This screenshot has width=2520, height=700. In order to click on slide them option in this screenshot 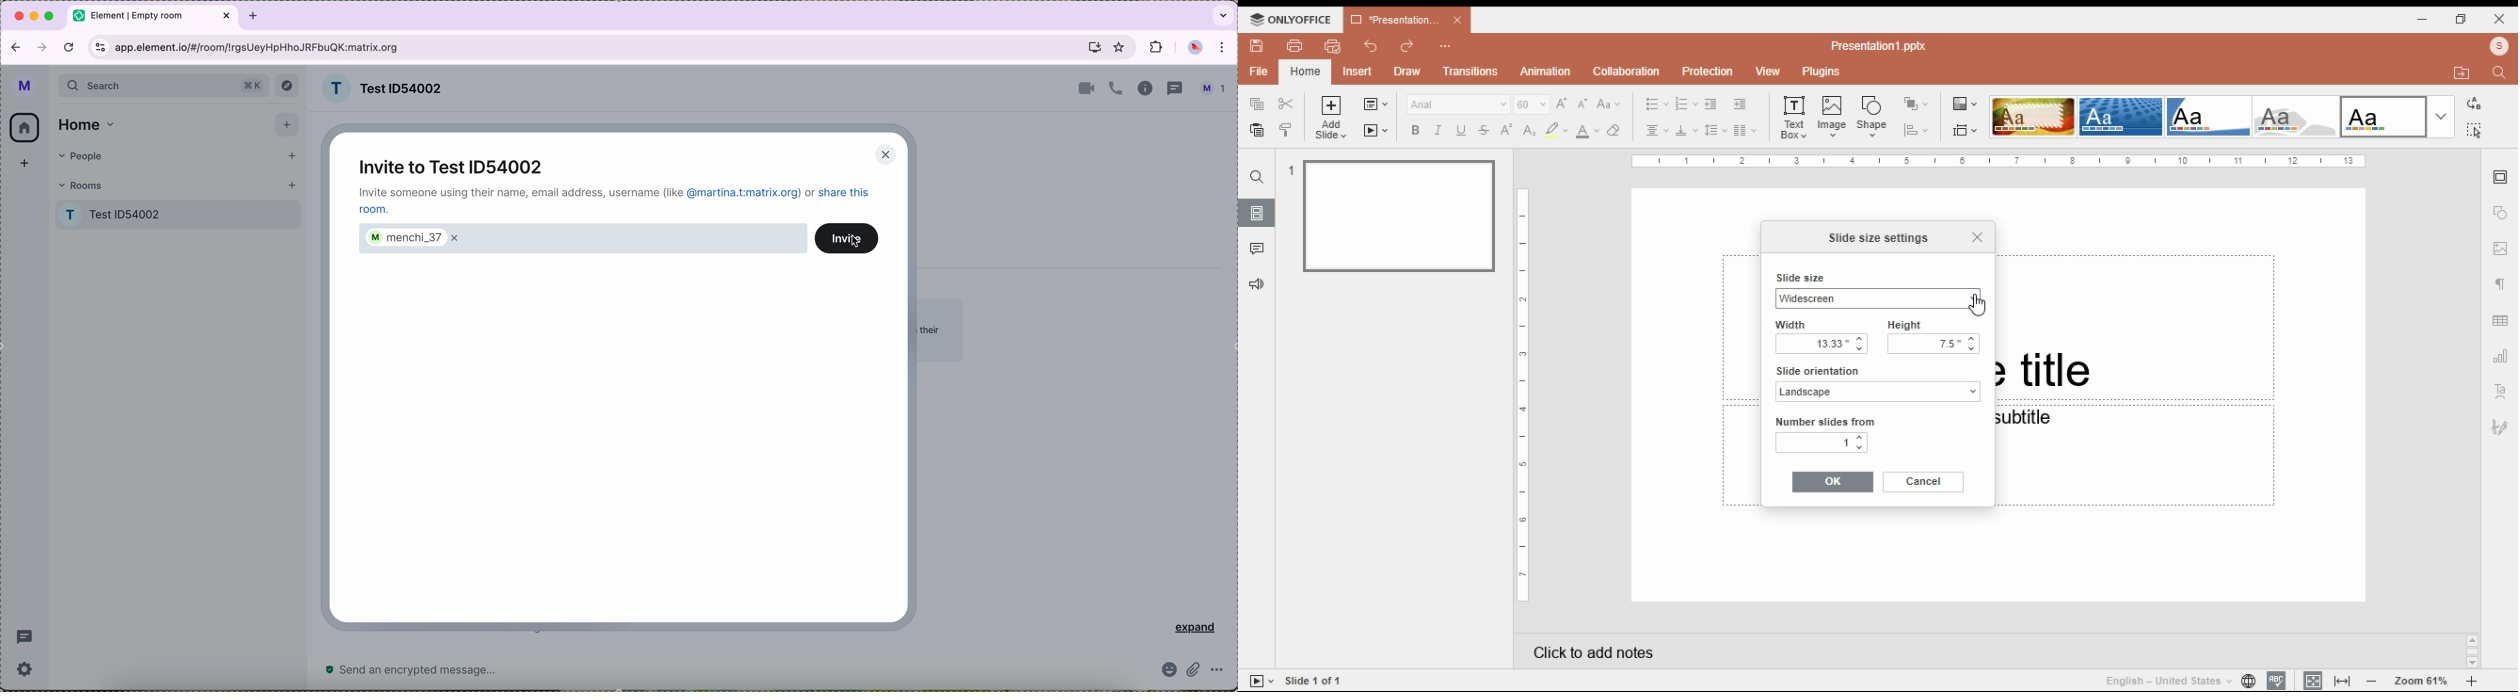, I will do `click(2210, 116)`.